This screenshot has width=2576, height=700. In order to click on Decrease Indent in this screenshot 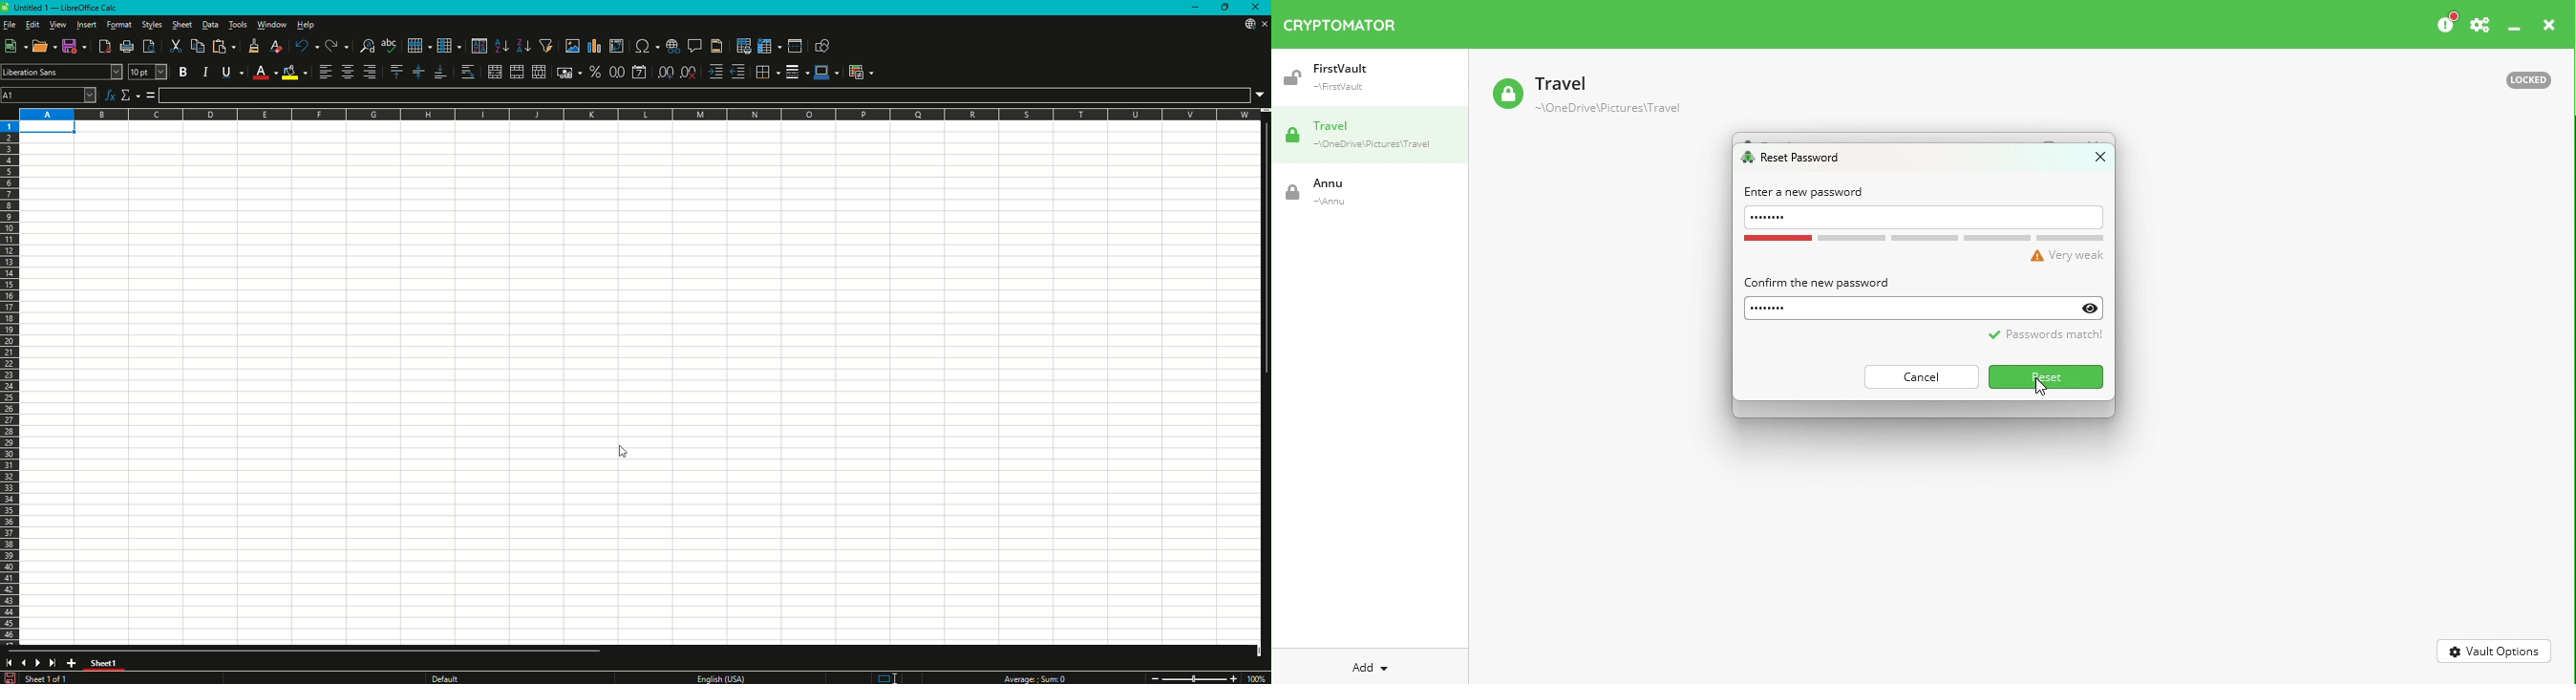, I will do `click(739, 72)`.